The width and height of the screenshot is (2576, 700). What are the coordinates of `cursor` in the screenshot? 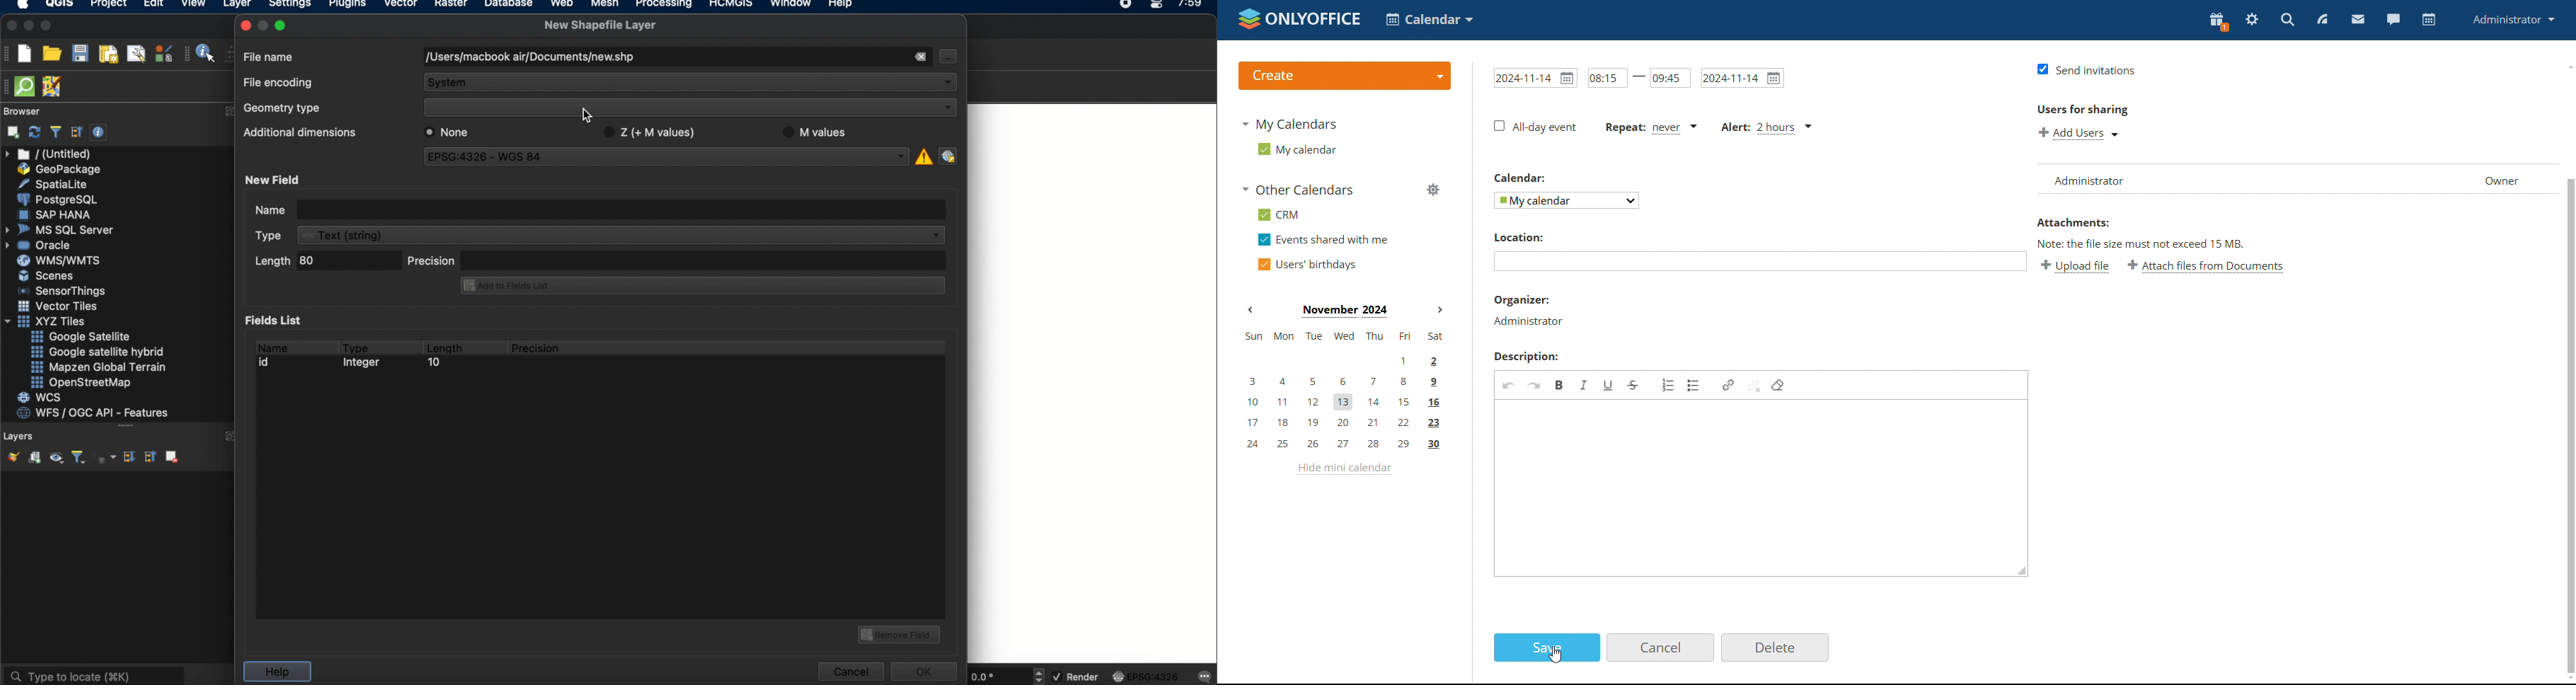 It's located at (947, 56).